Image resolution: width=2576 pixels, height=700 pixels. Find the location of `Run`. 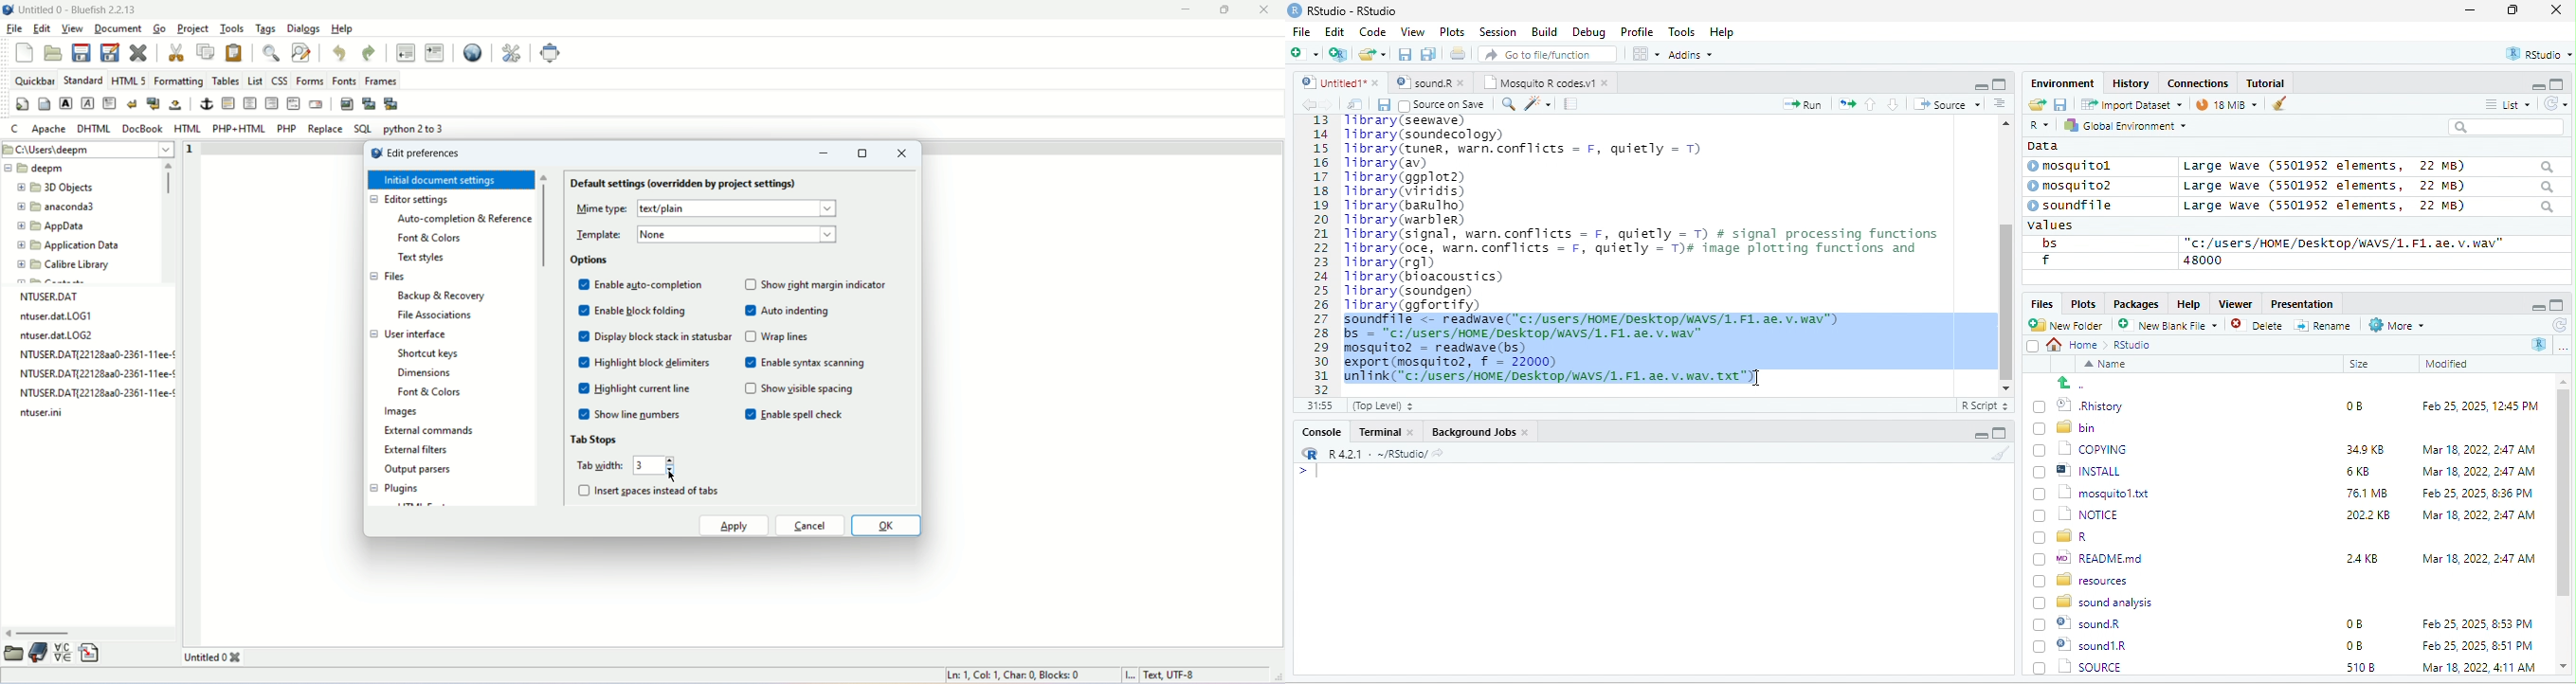

Run is located at coordinates (1799, 104).